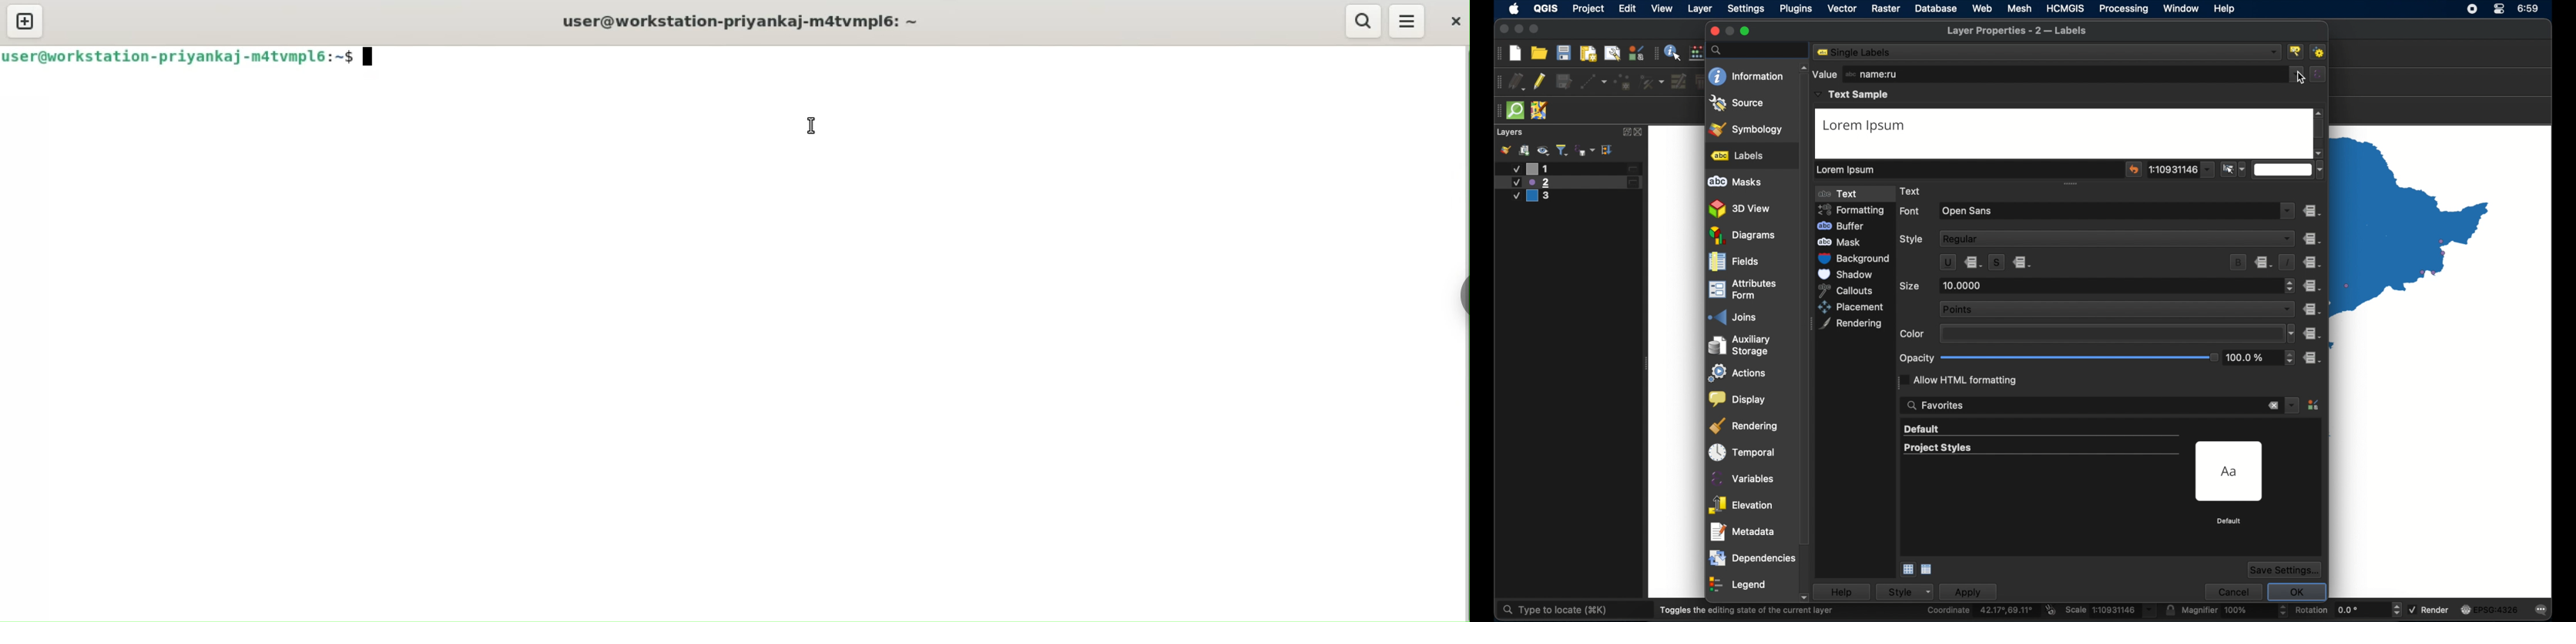  Describe the element at coordinates (2134, 169) in the screenshot. I see `reset sample text` at that location.